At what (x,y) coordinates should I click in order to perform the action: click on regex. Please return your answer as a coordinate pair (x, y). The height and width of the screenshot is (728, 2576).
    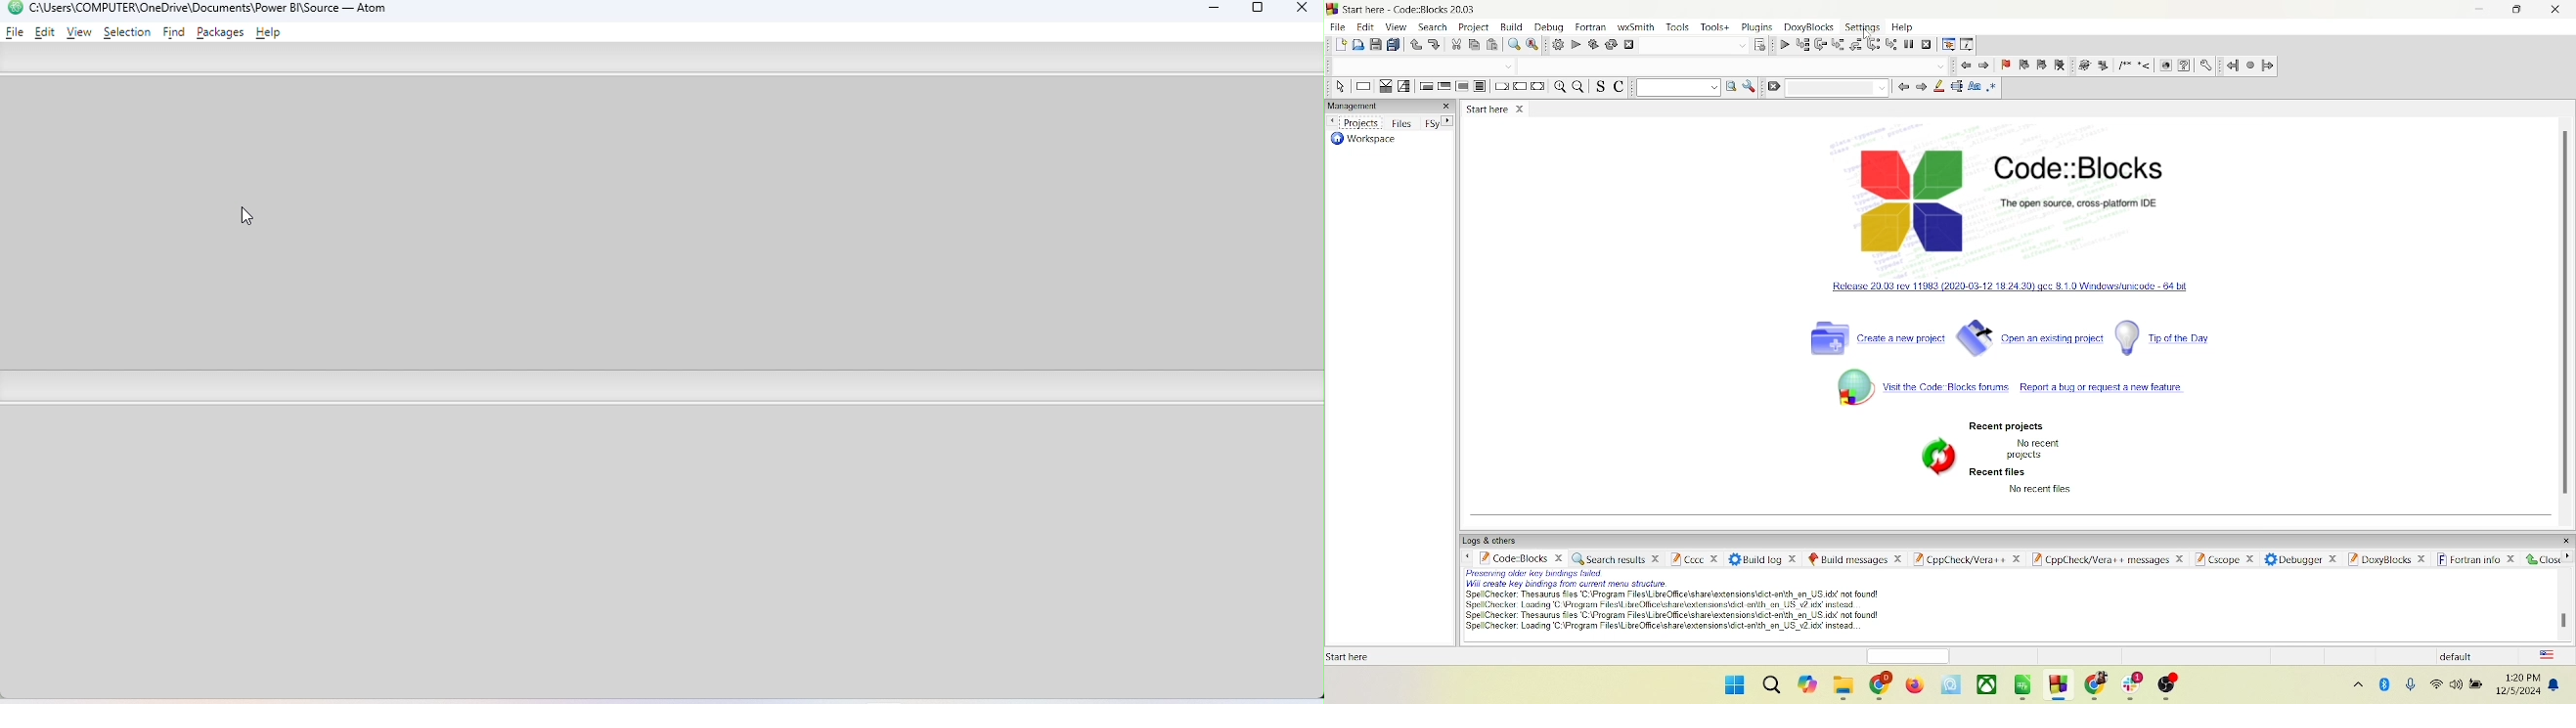
    Looking at the image, I should click on (1992, 88).